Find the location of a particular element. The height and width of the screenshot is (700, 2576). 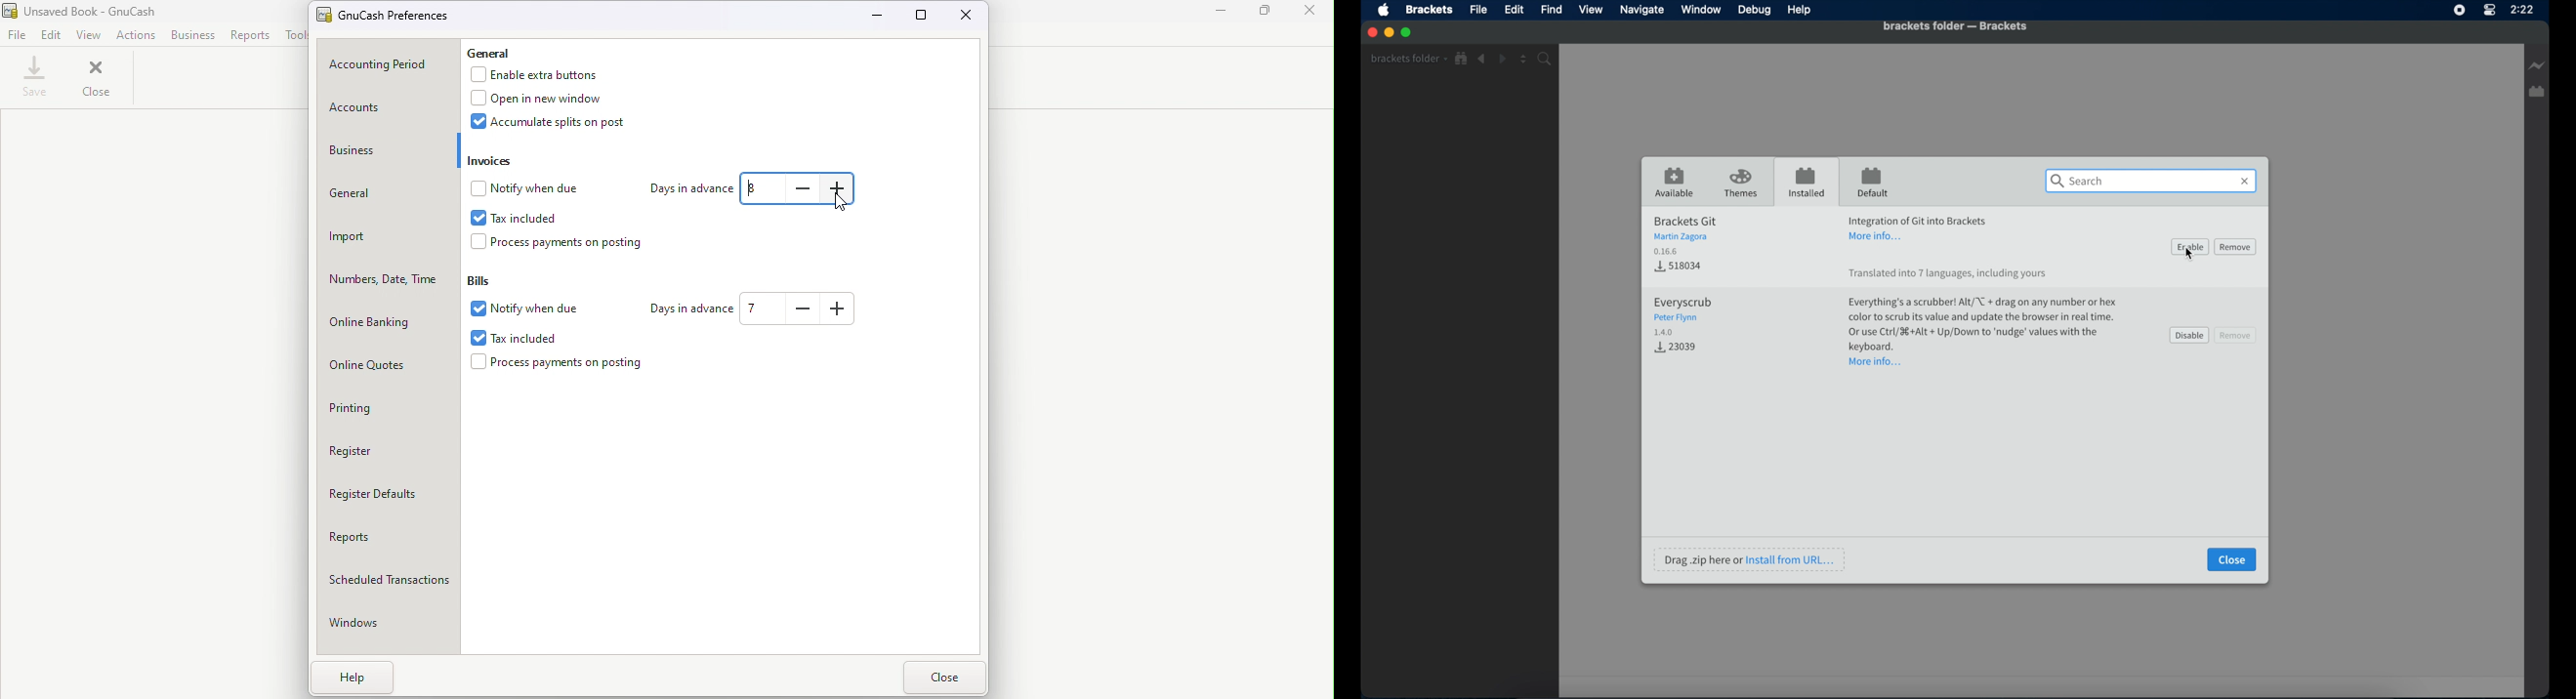

window is located at coordinates (1701, 9).